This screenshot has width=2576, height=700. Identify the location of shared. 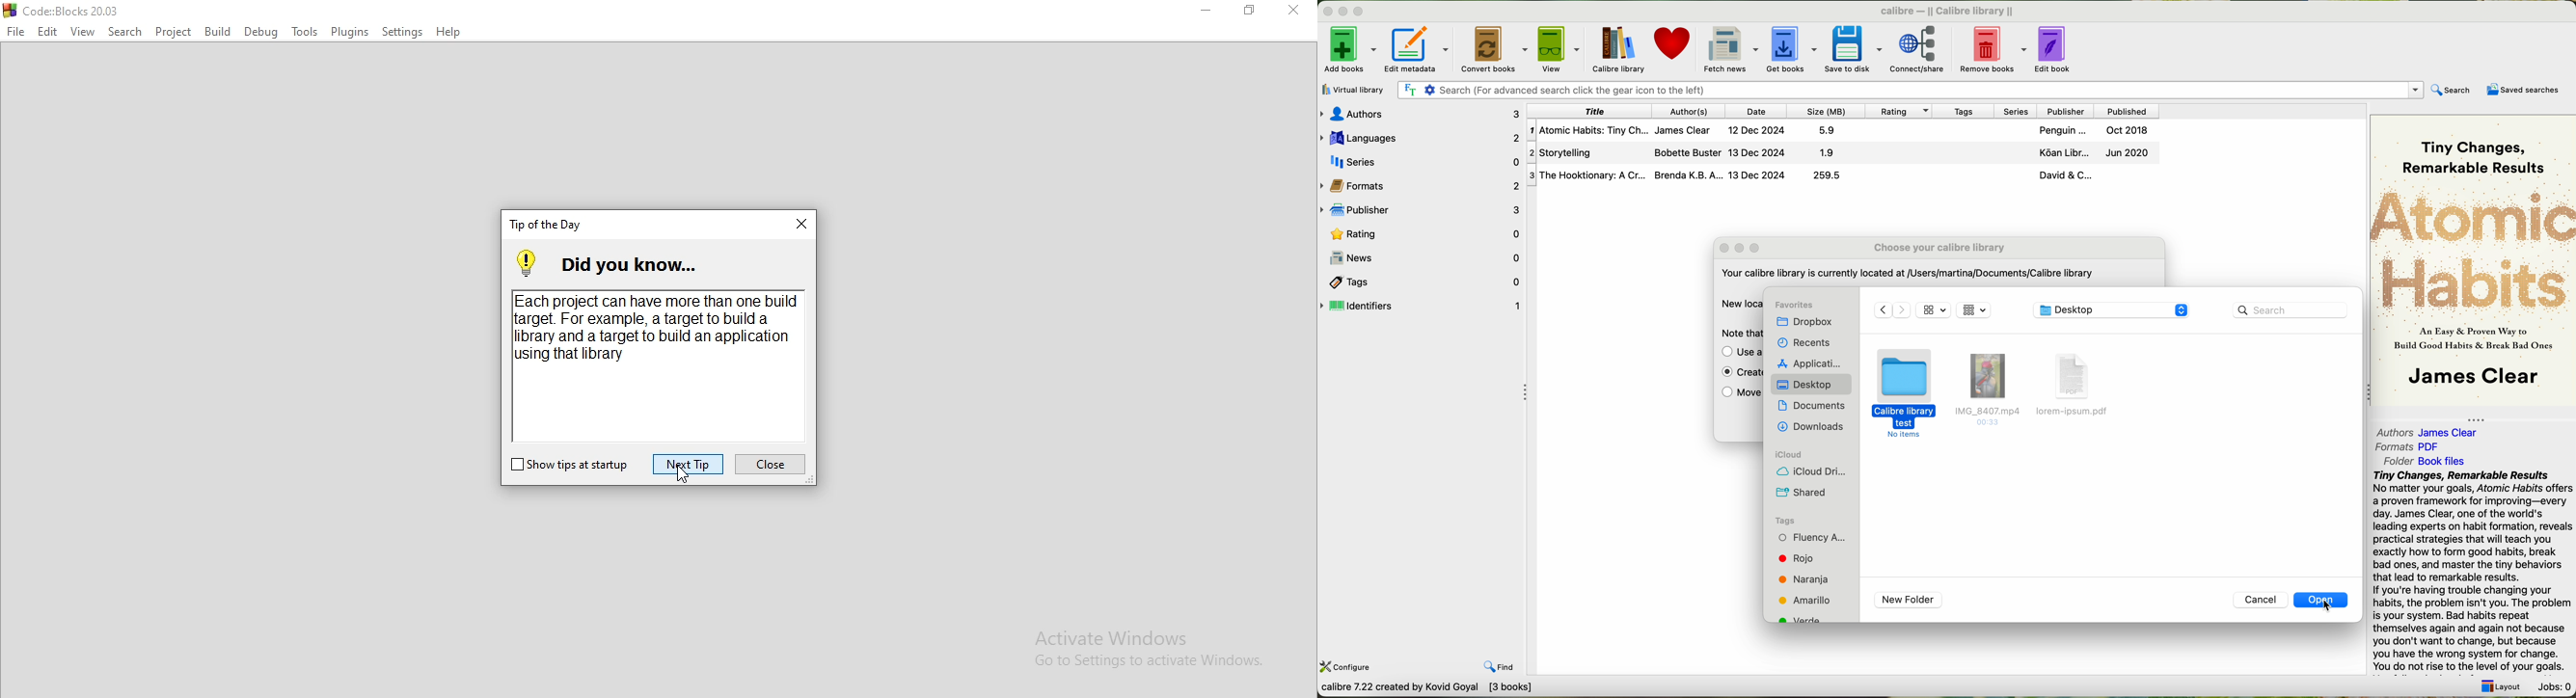
(1800, 491).